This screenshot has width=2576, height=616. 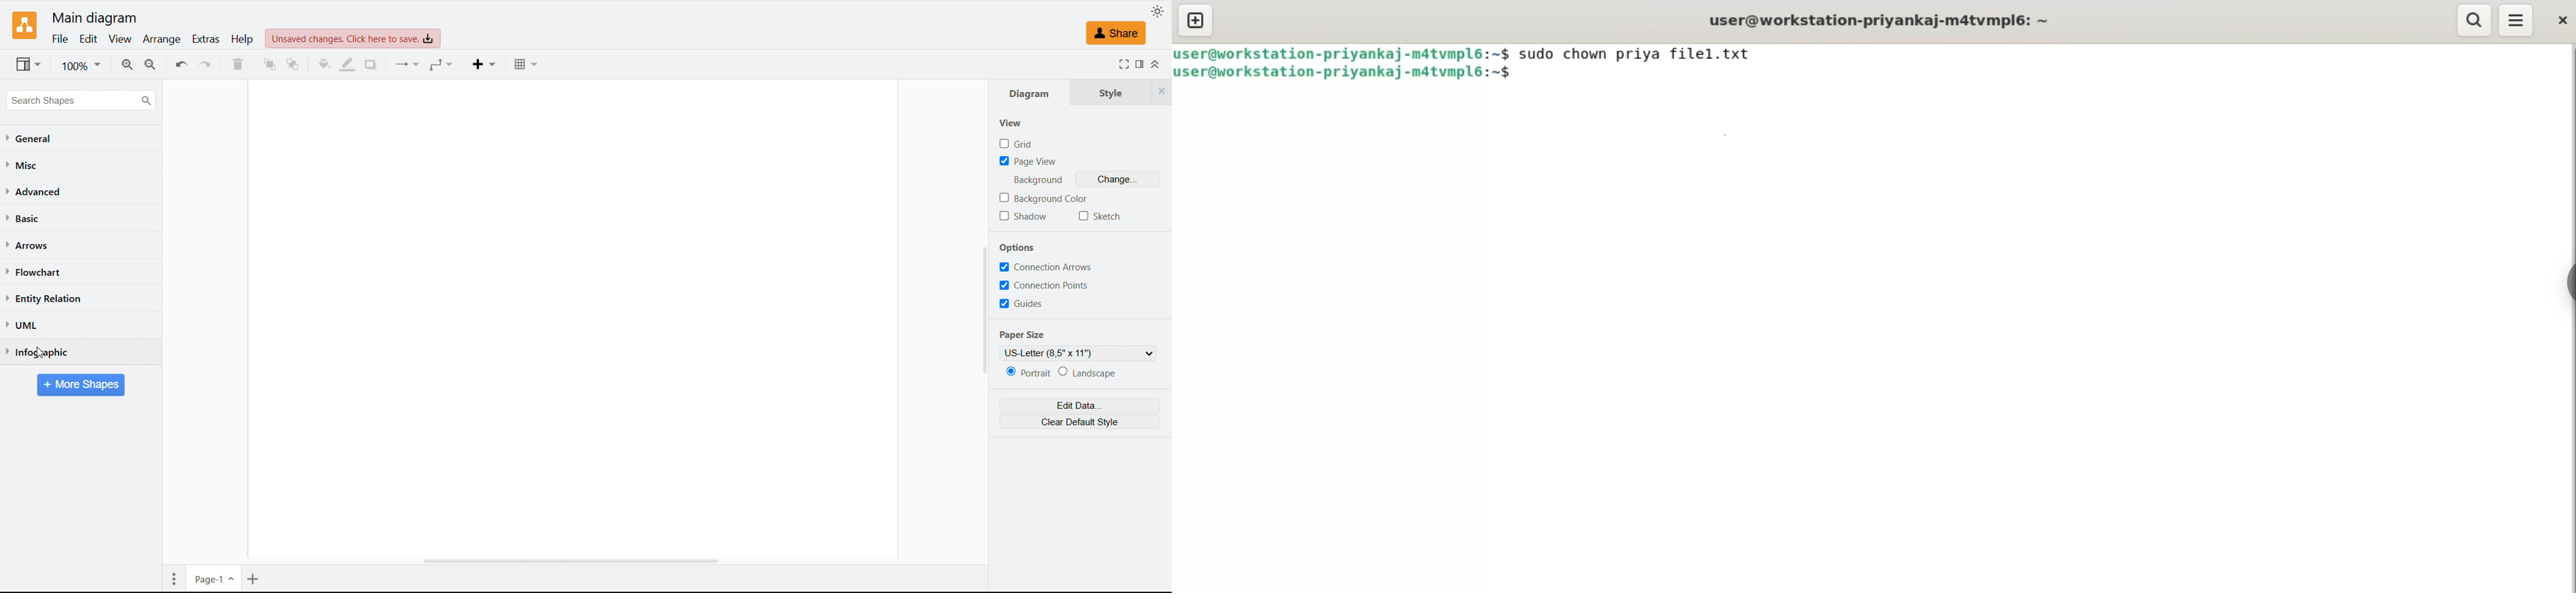 I want to click on Connectors , so click(x=408, y=65).